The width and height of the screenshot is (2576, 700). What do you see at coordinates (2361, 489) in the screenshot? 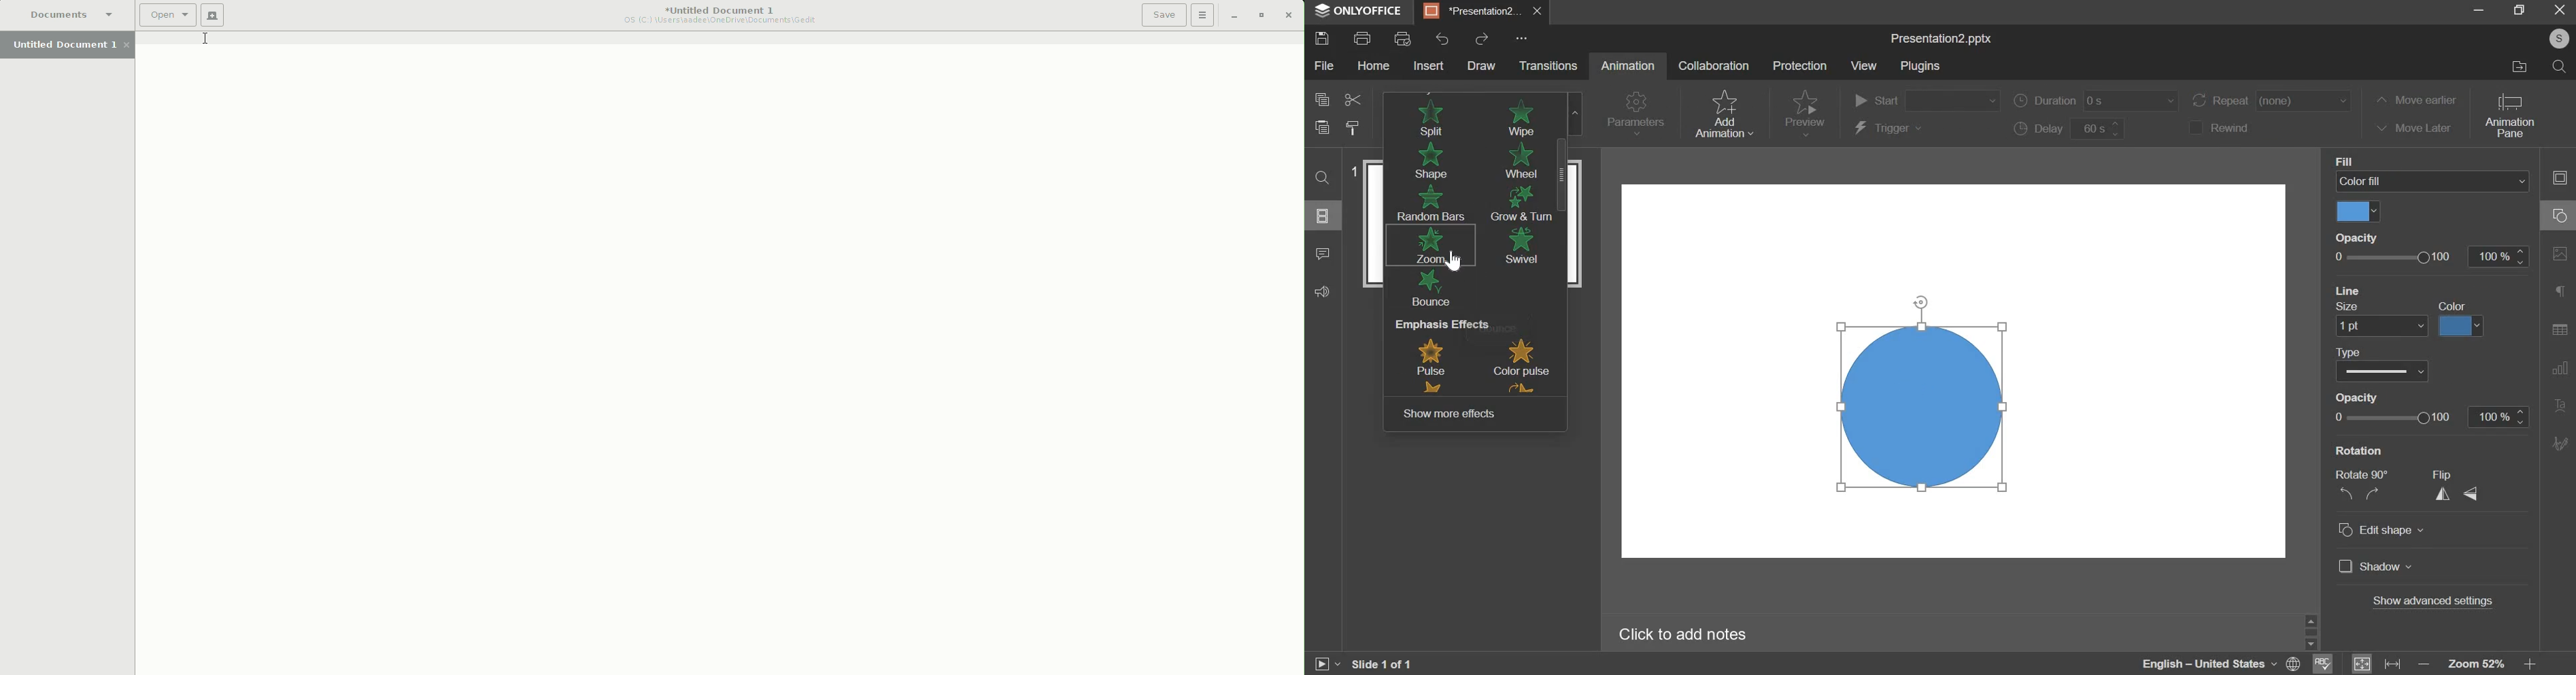
I see `rotation` at bounding box center [2361, 489].